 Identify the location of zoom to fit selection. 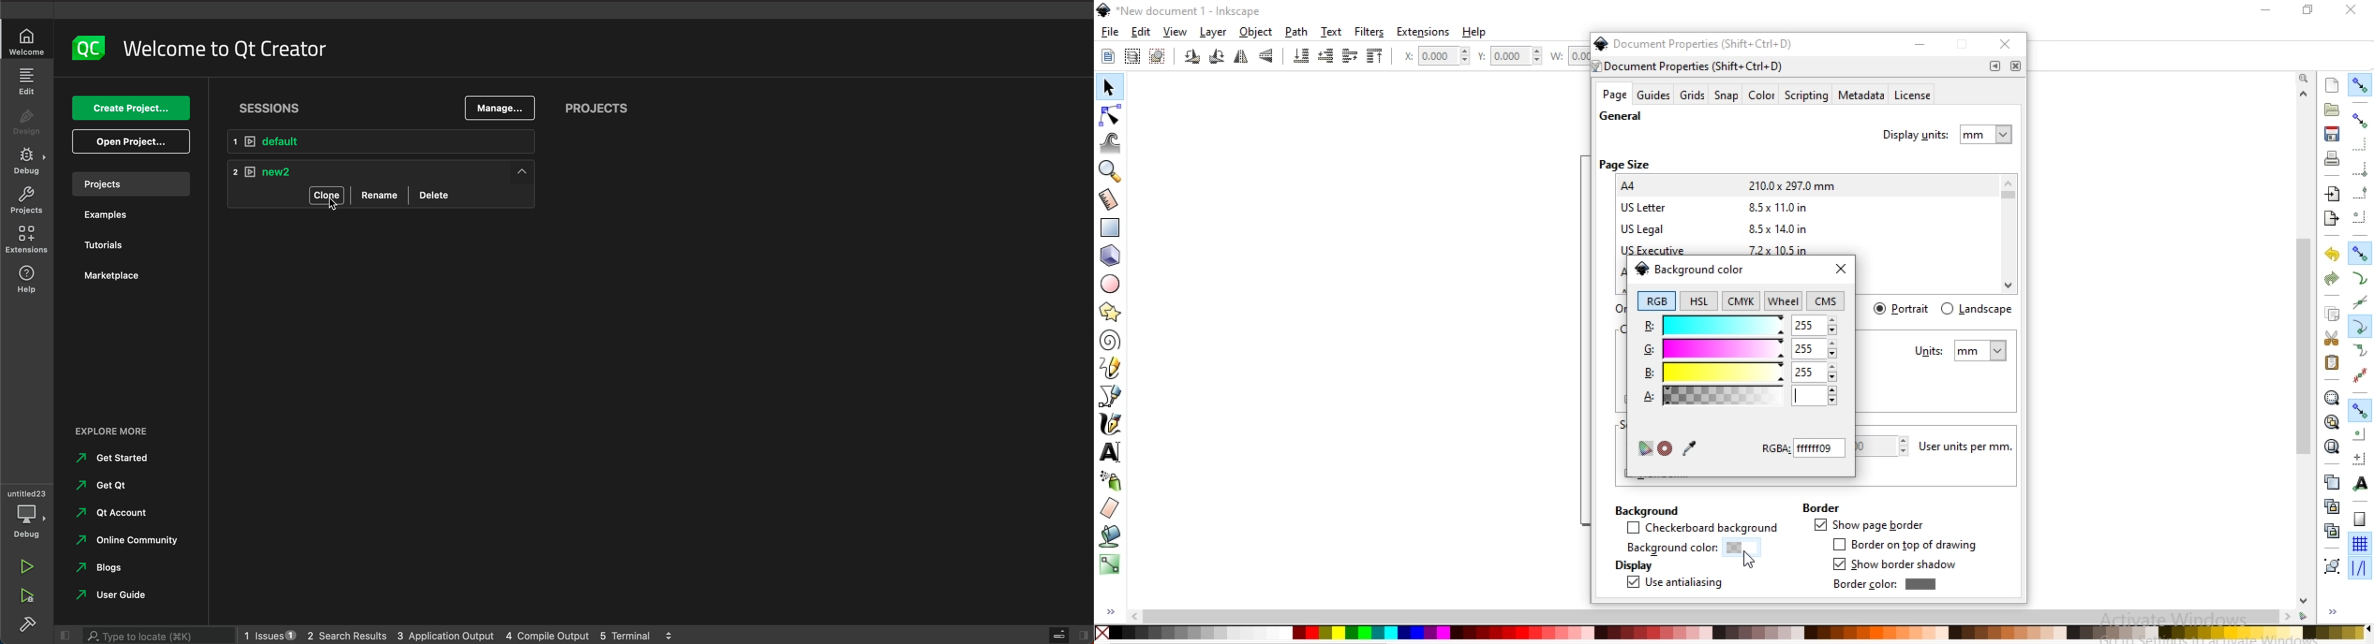
(2331, 398).